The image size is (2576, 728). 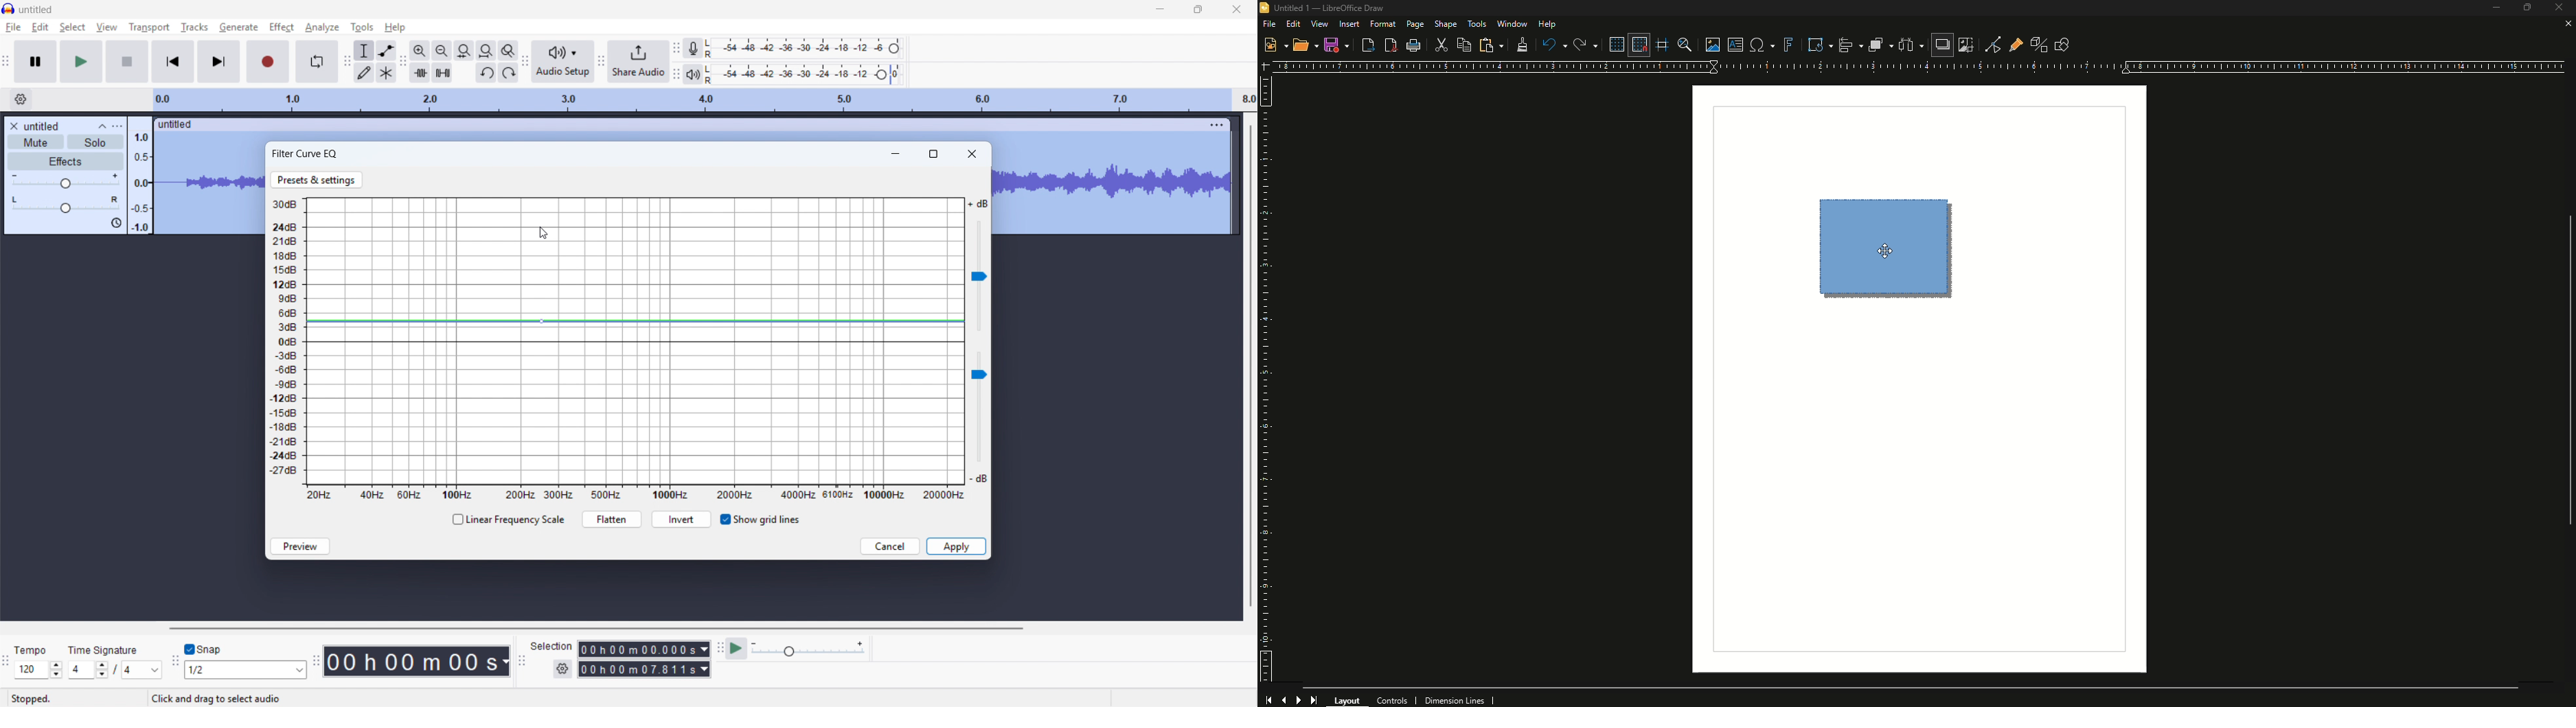 I want to click on Selection tool , so click(x=365, y=50).